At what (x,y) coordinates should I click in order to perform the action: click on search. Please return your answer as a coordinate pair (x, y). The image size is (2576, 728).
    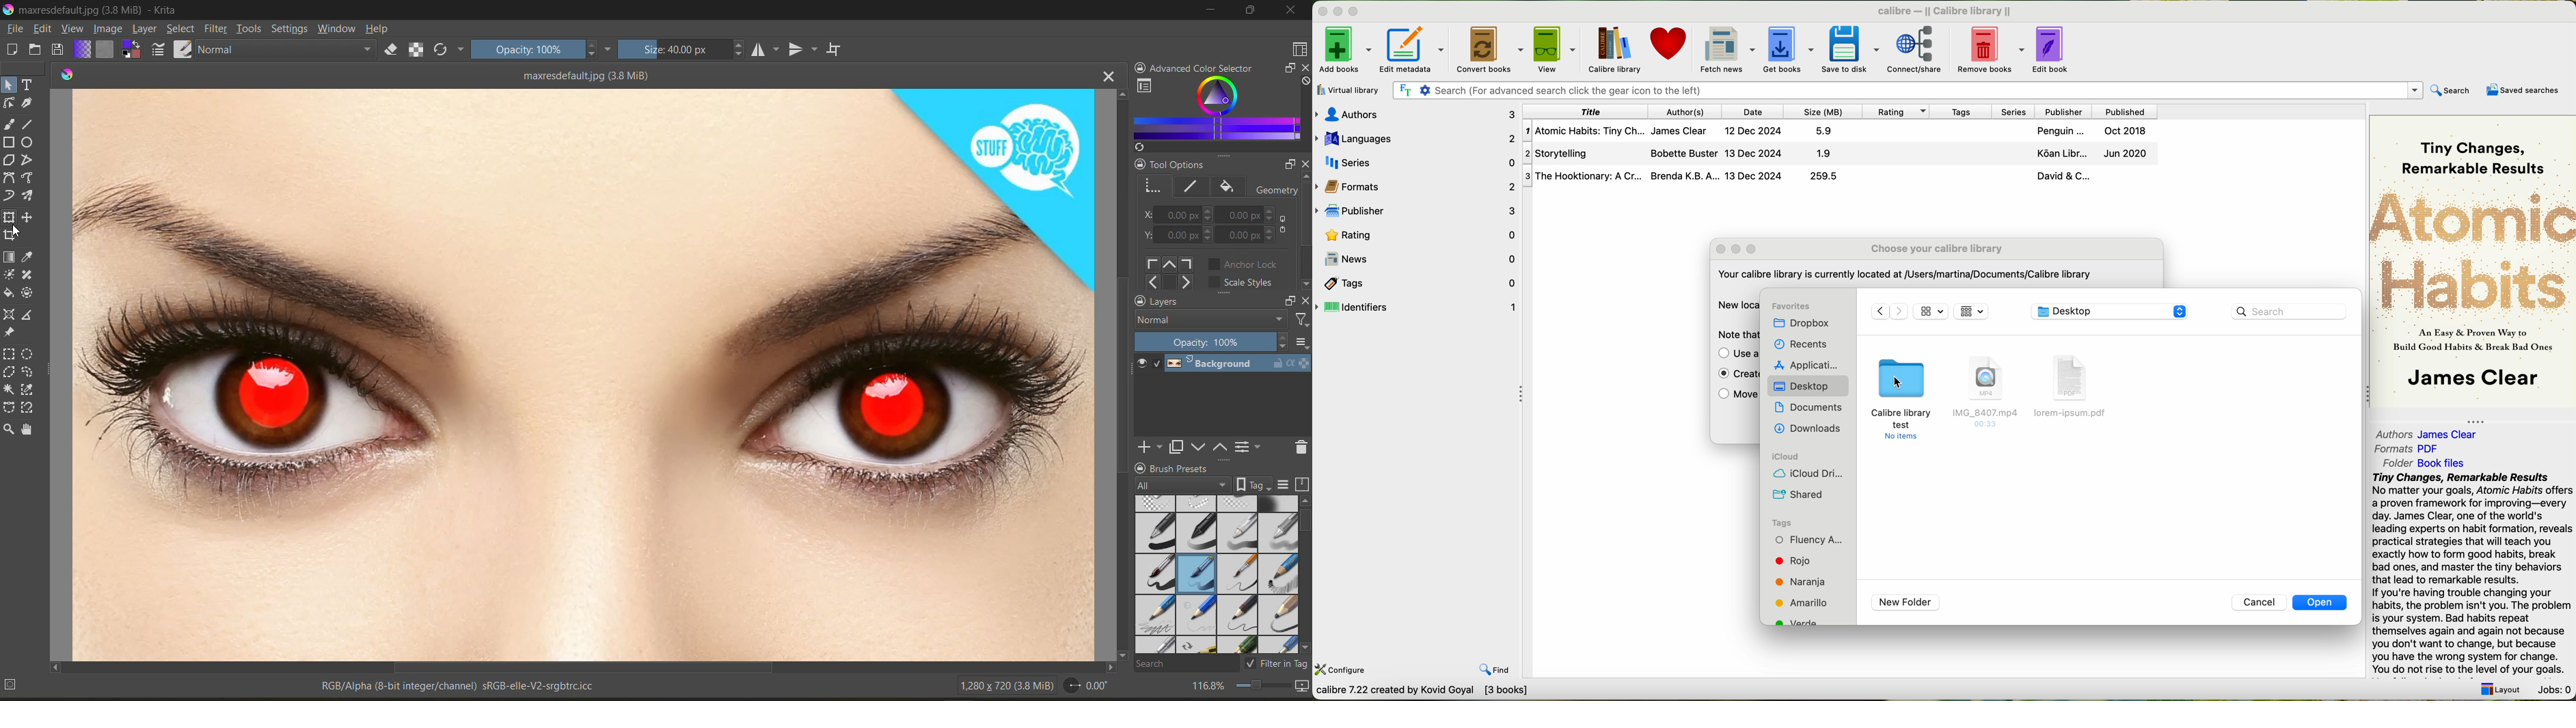
    Looking at the image, I should click on (2450, 91).